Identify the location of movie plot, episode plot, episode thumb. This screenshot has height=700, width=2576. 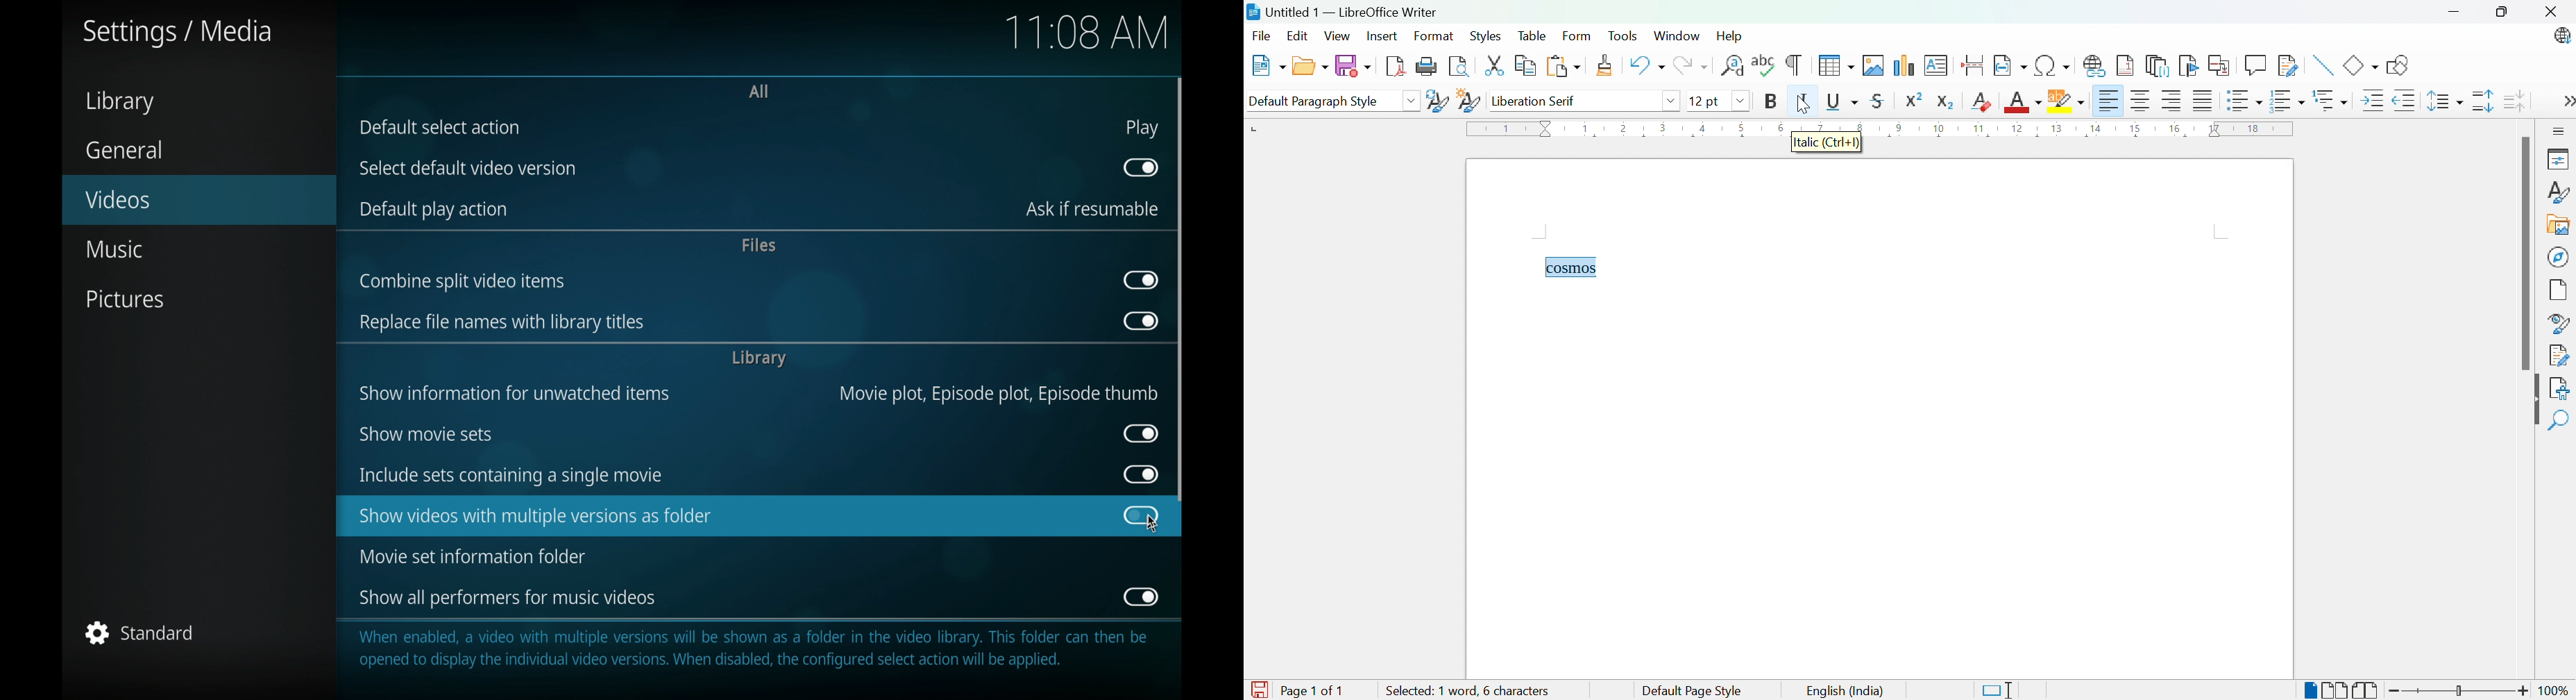
(999, 393).